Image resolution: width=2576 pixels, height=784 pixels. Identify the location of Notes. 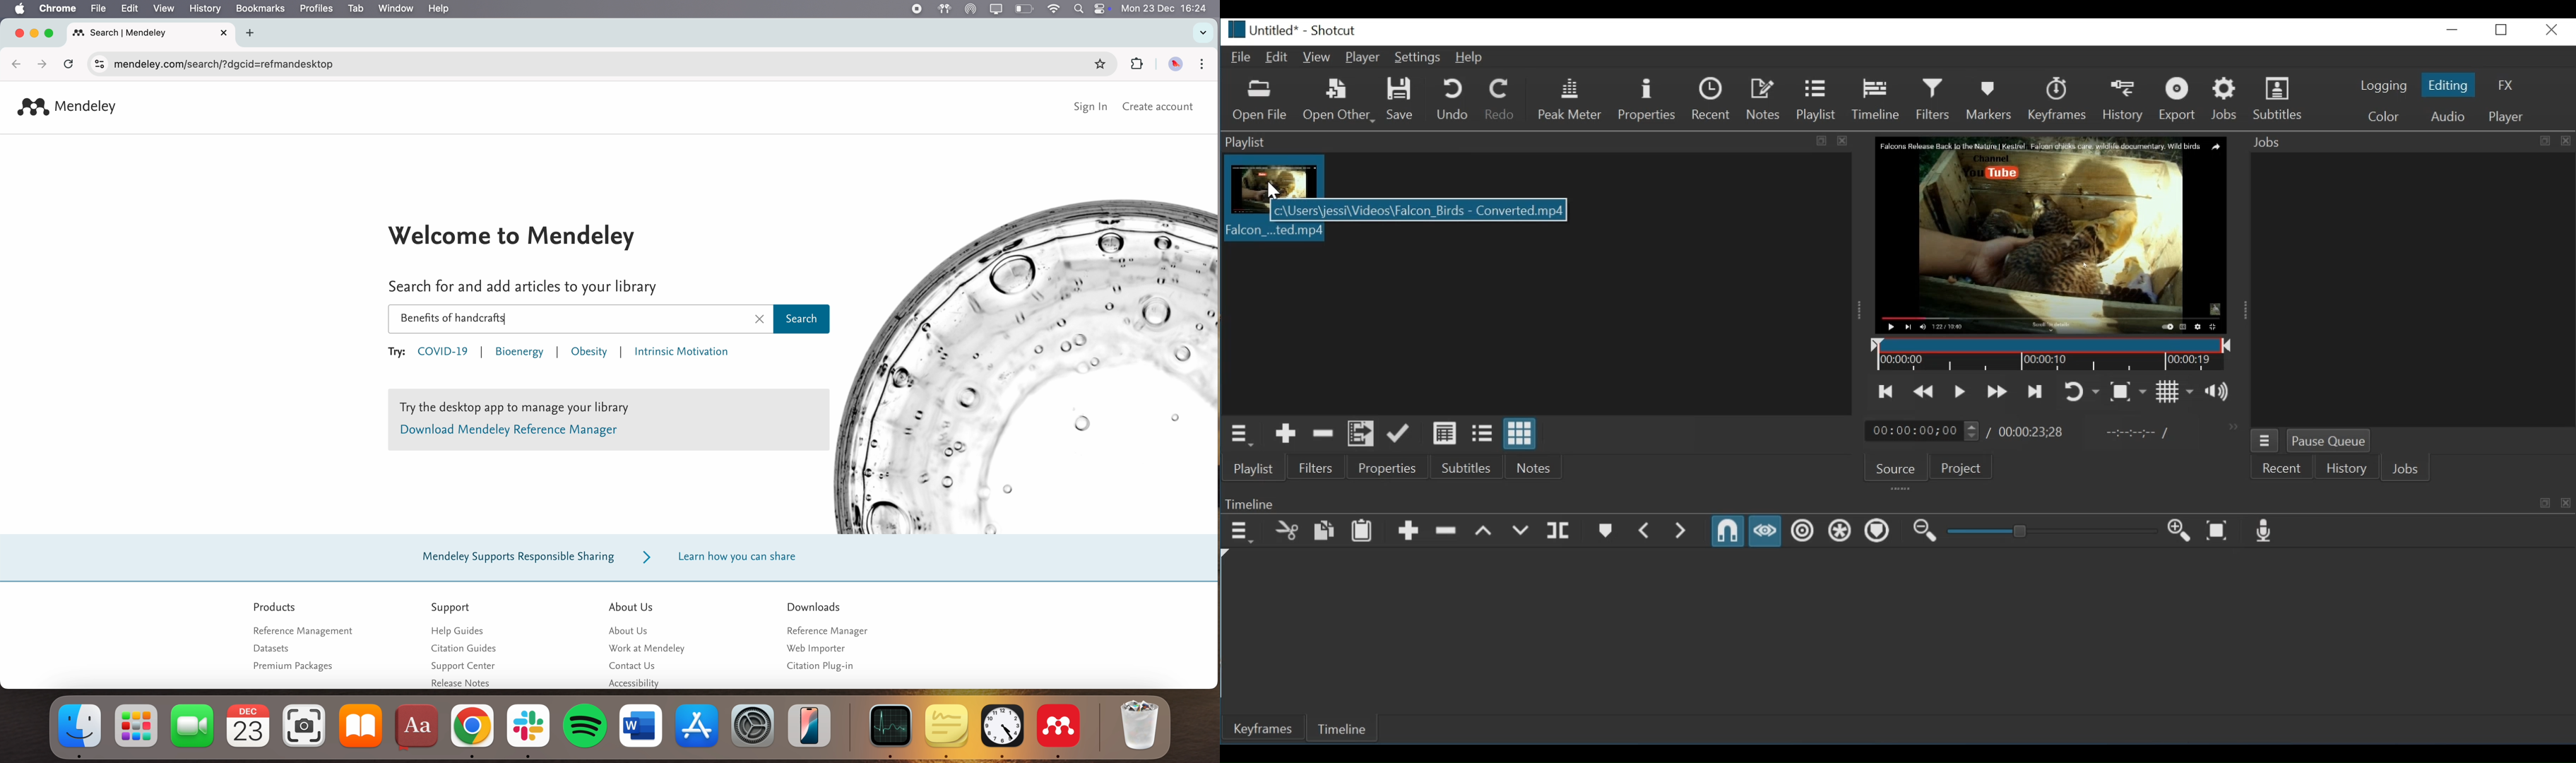
(1764, 99).